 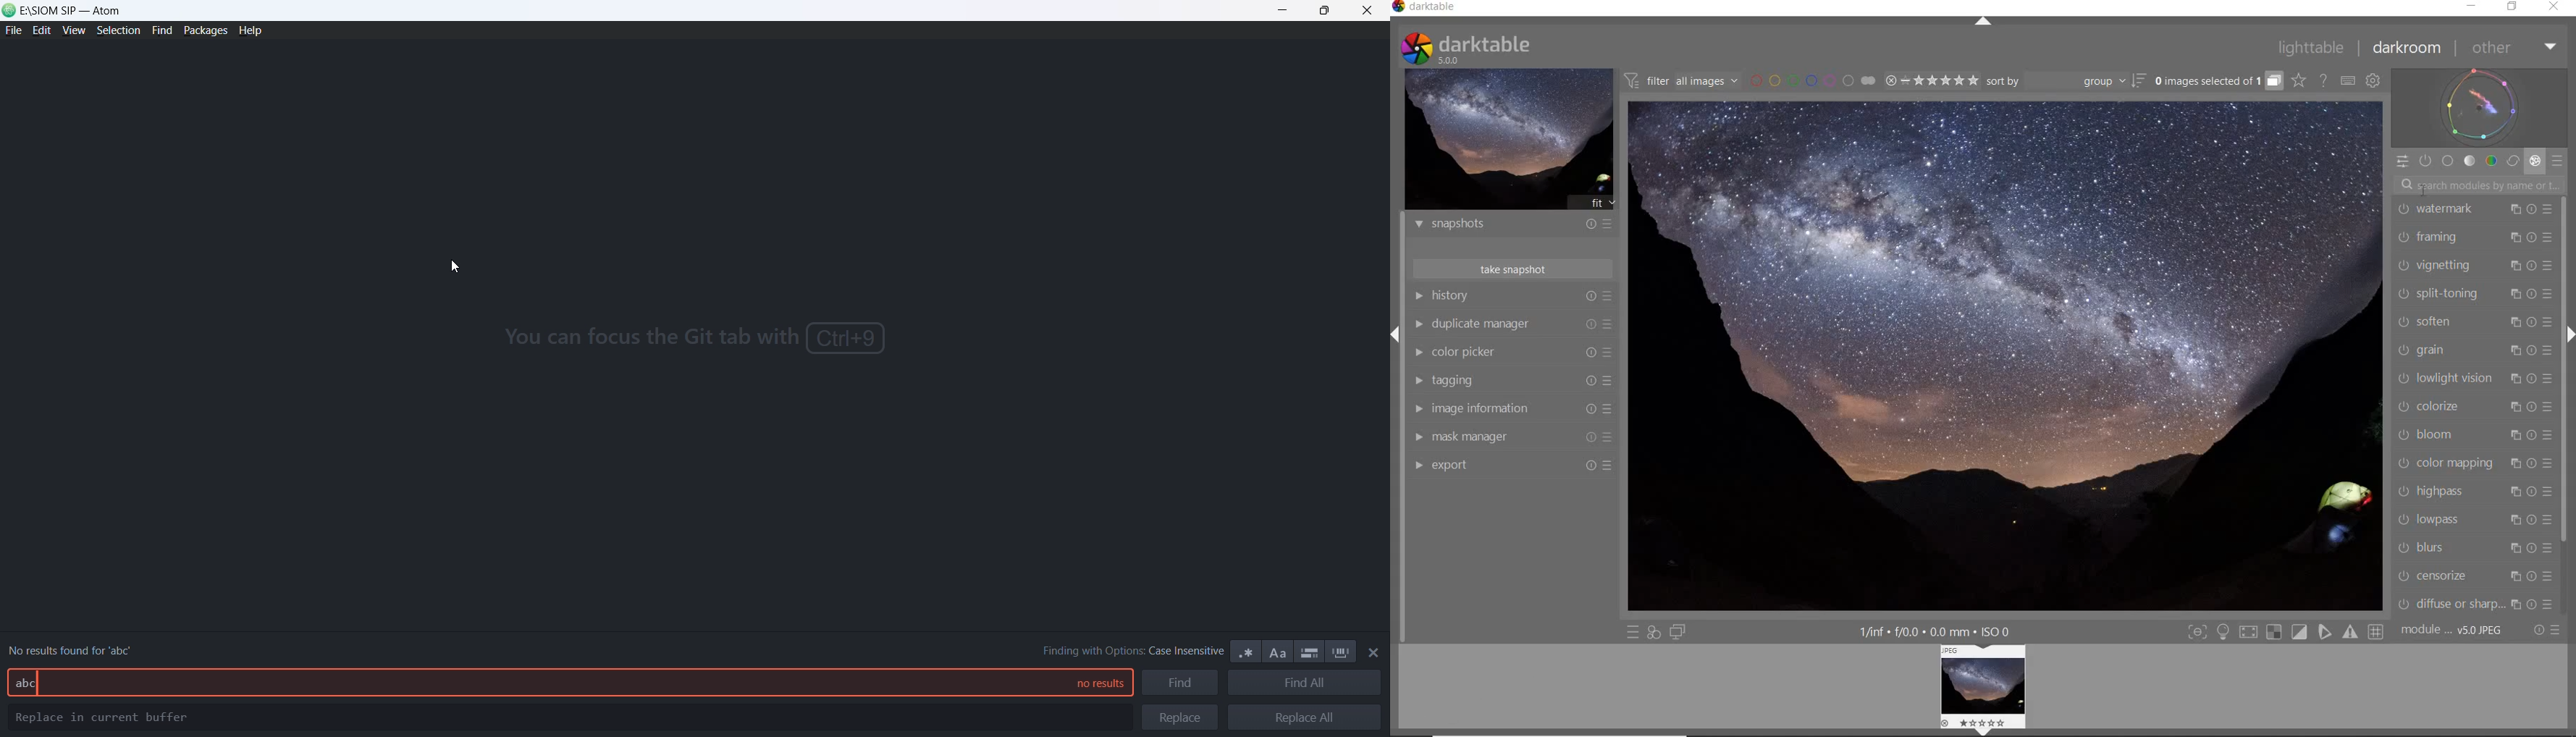 I want to click on History, so click(x=1463, y=296).